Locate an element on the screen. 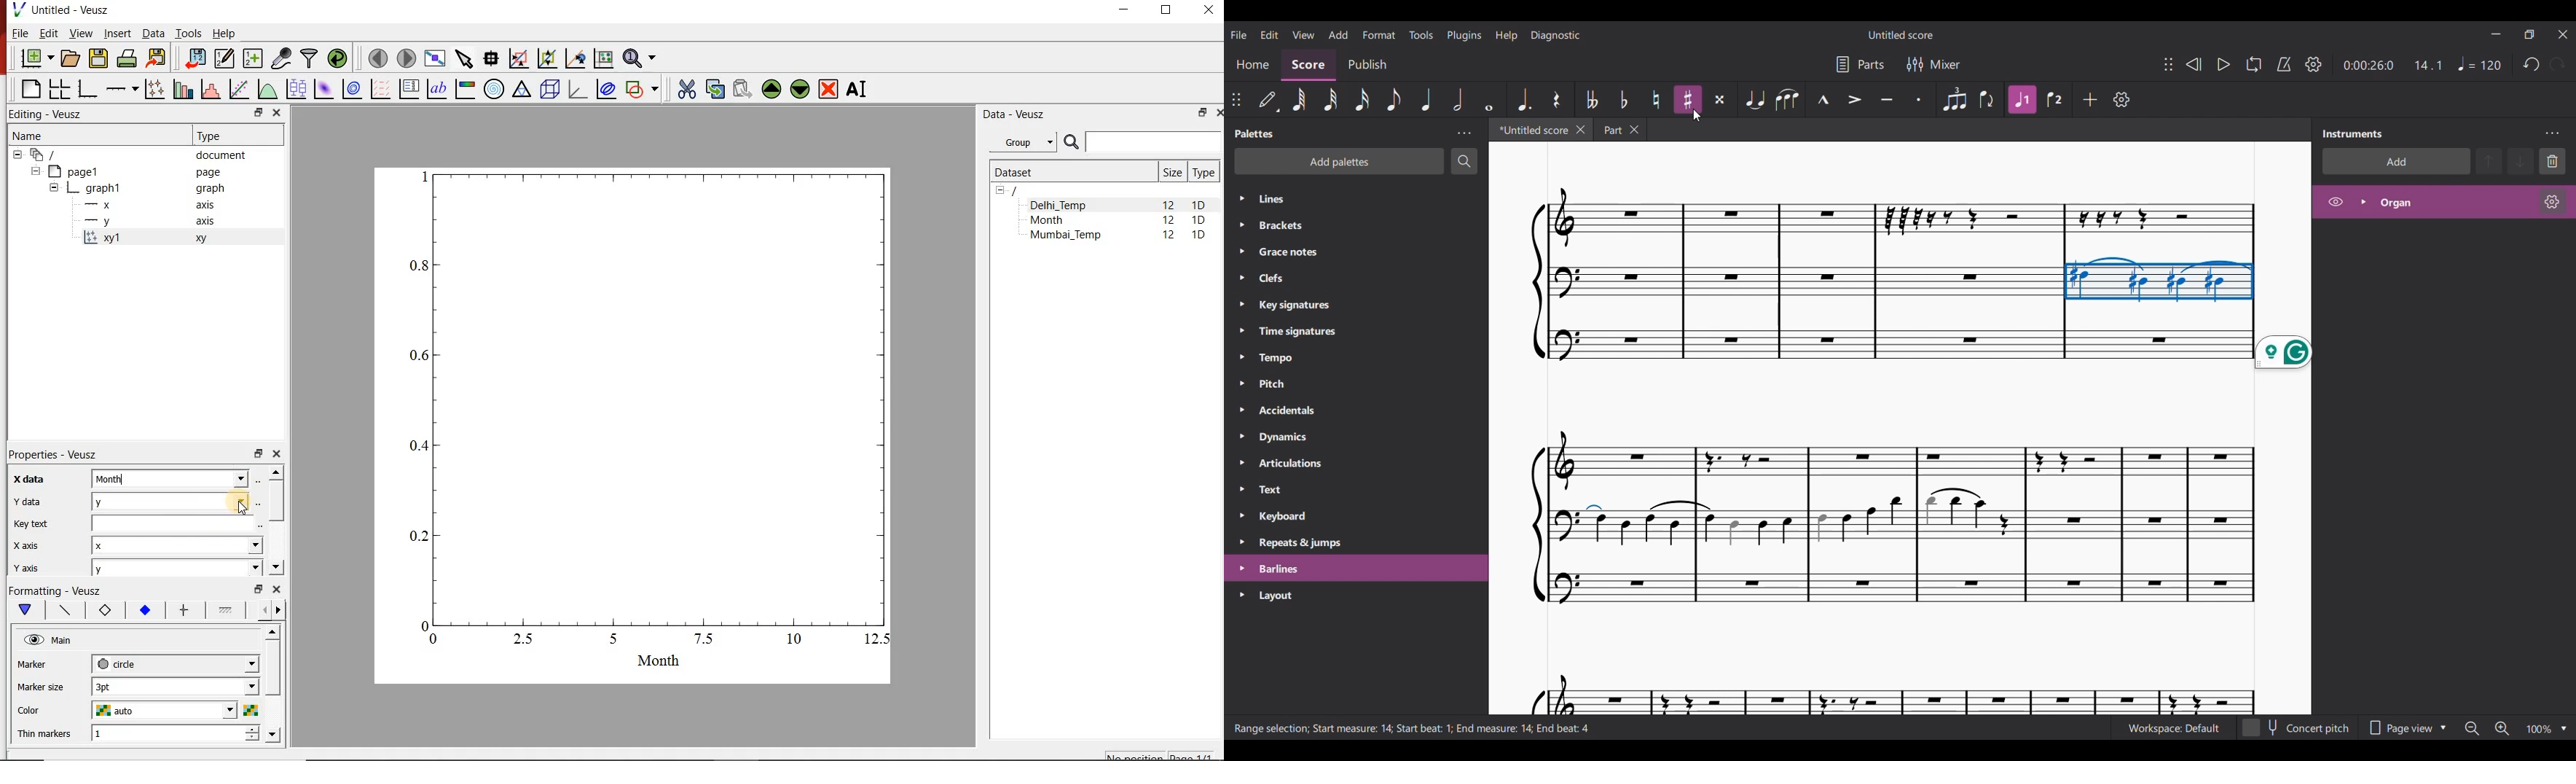  Parts settings is located at coordinates (1860, 65).